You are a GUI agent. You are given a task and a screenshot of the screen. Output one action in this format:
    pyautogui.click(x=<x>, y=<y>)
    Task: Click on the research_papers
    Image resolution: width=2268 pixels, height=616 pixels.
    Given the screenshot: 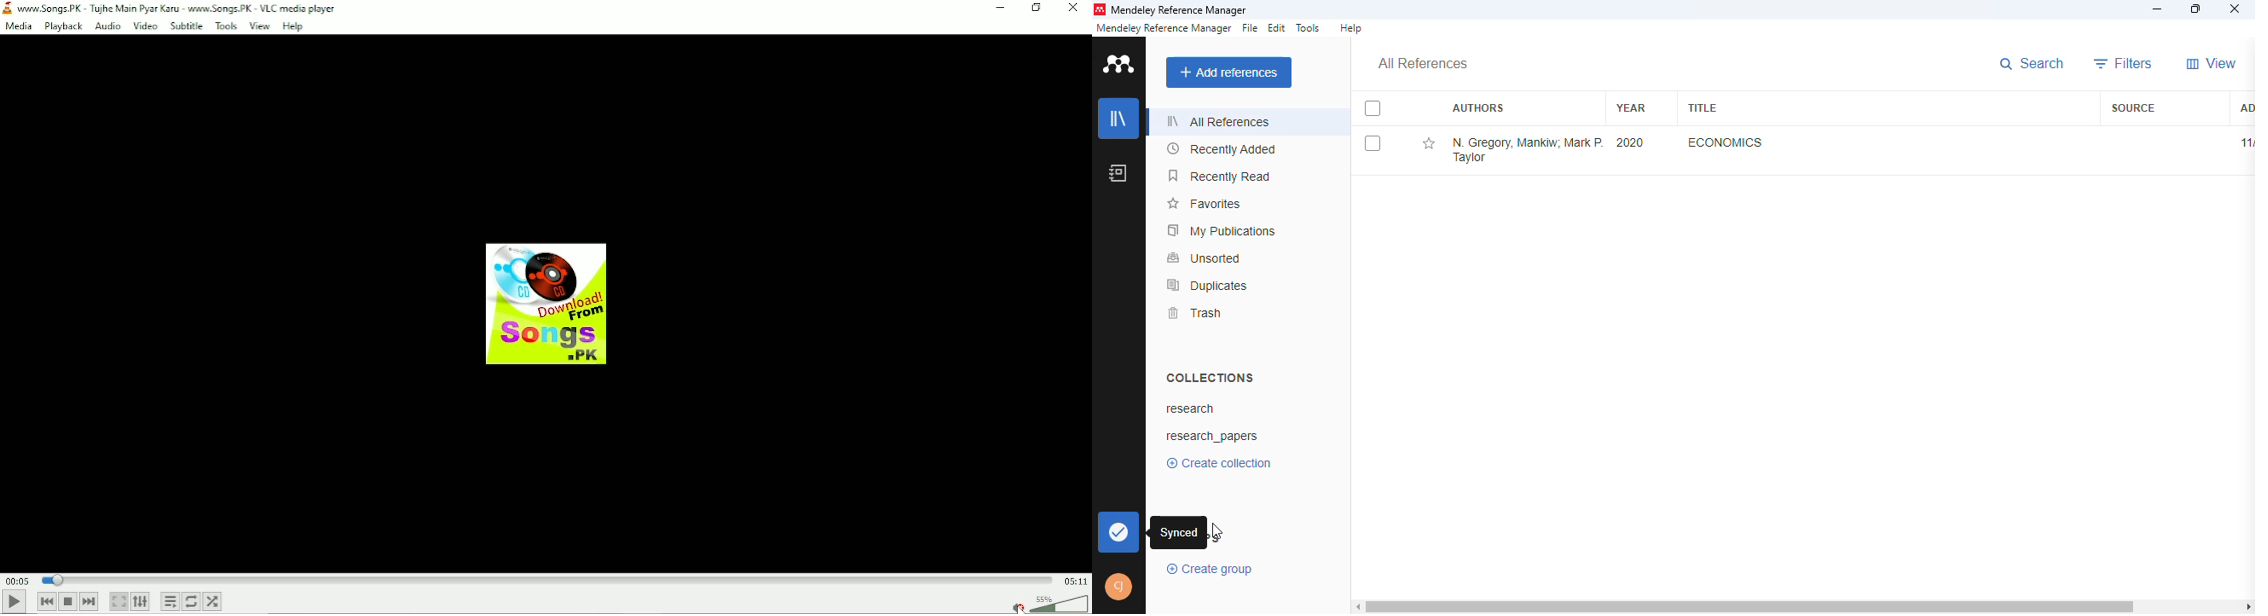 What is the action you would take?
    pyautogui.click(x=1213, y=437)
    